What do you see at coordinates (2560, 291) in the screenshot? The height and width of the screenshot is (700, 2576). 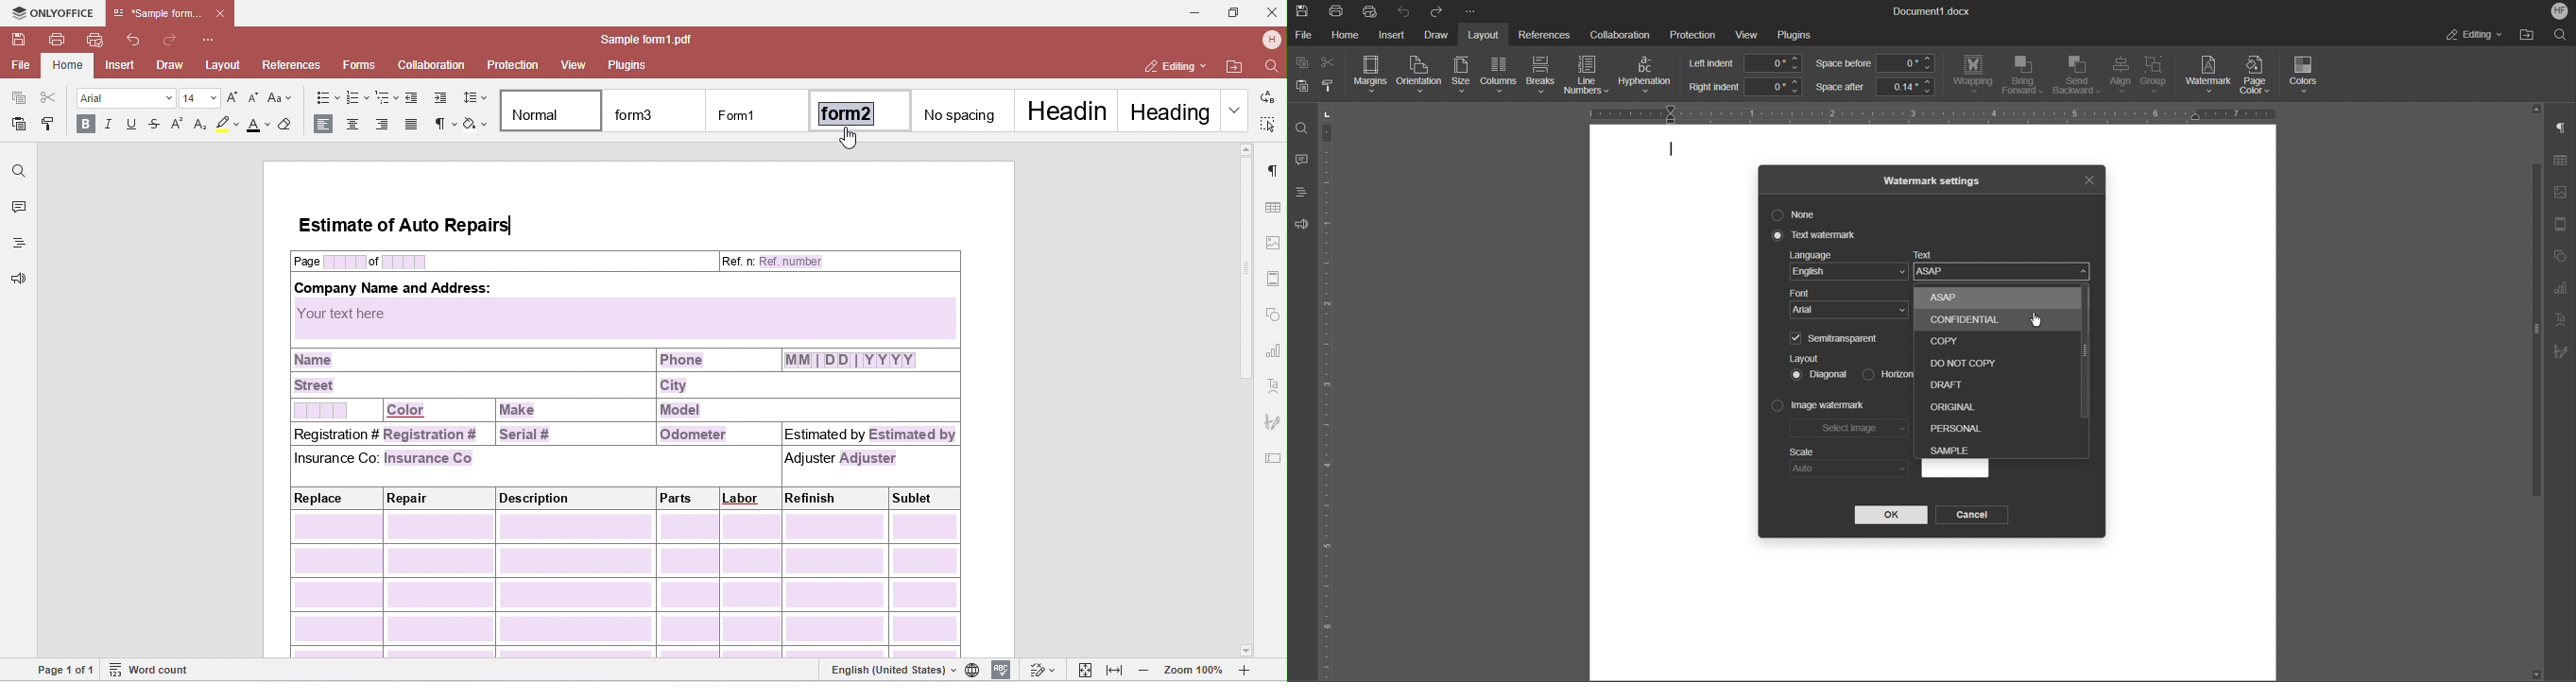 I see `Graph Settings` at bounding box center [2560, 291].